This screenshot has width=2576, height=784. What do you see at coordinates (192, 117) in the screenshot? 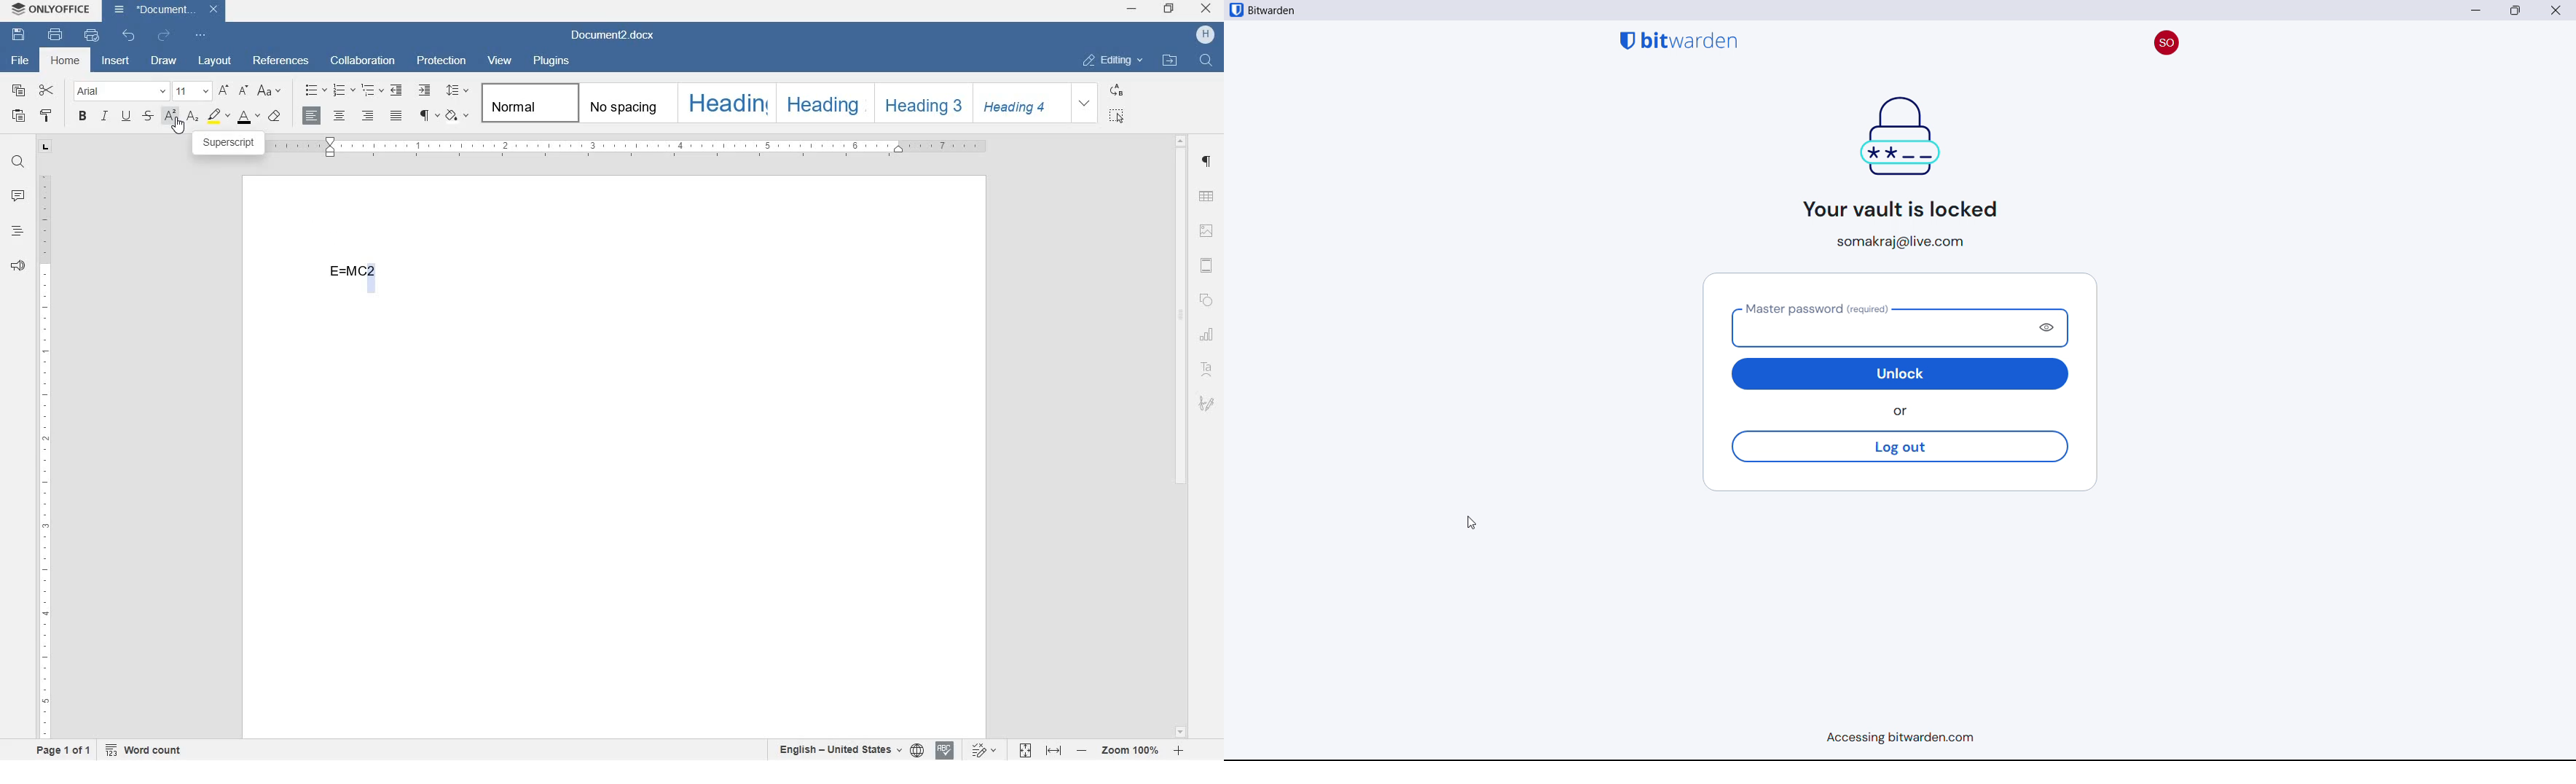
I see `subscript` at bounding box center [192, 117].